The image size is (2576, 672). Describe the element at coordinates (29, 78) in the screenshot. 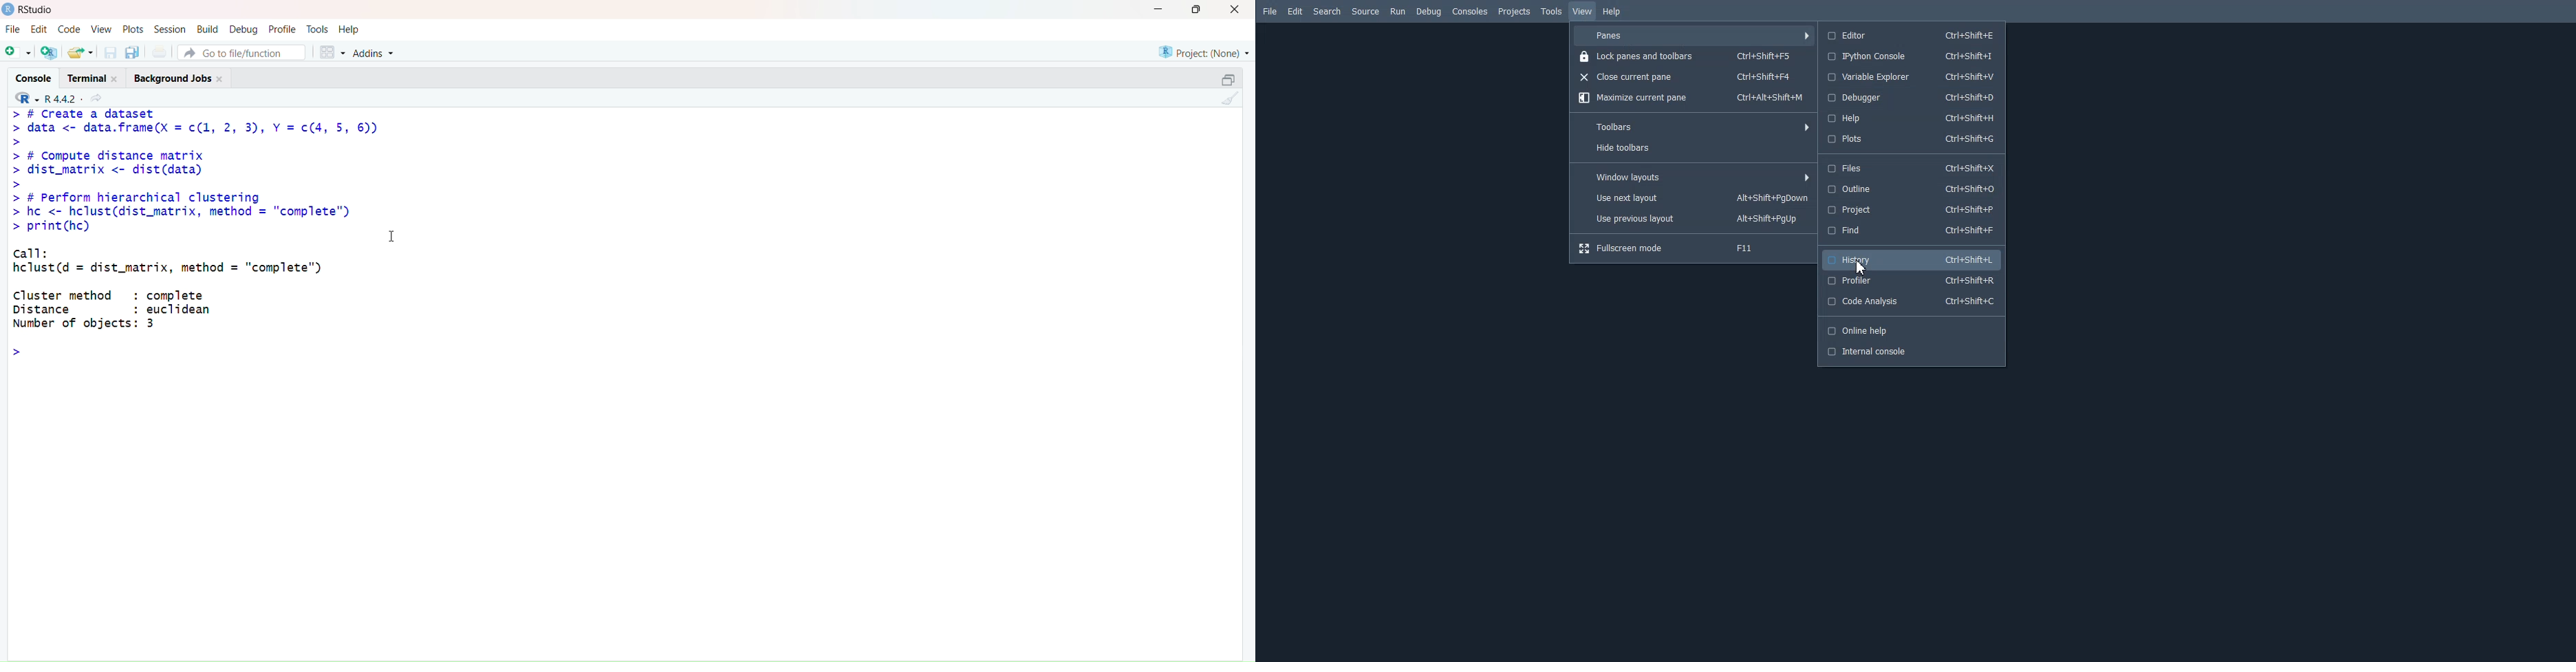

I see `Console` at that location.